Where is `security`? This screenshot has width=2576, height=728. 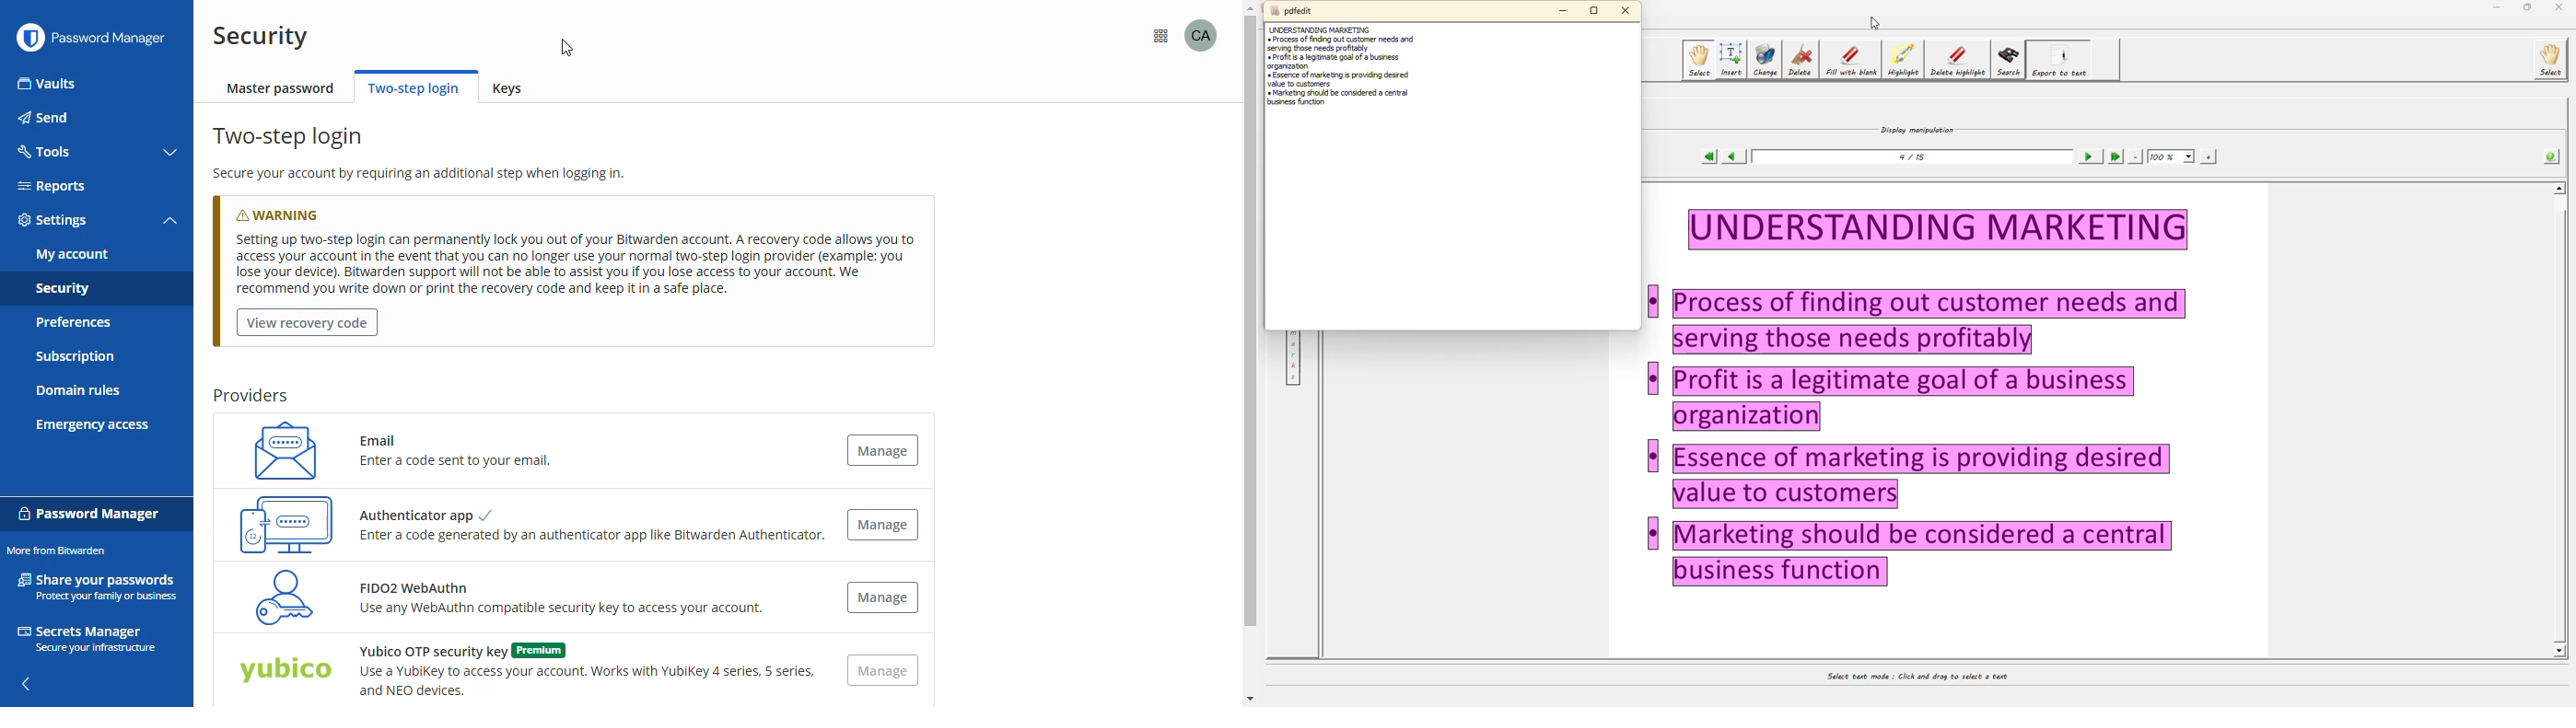 security is located at coordinates (261, 36).